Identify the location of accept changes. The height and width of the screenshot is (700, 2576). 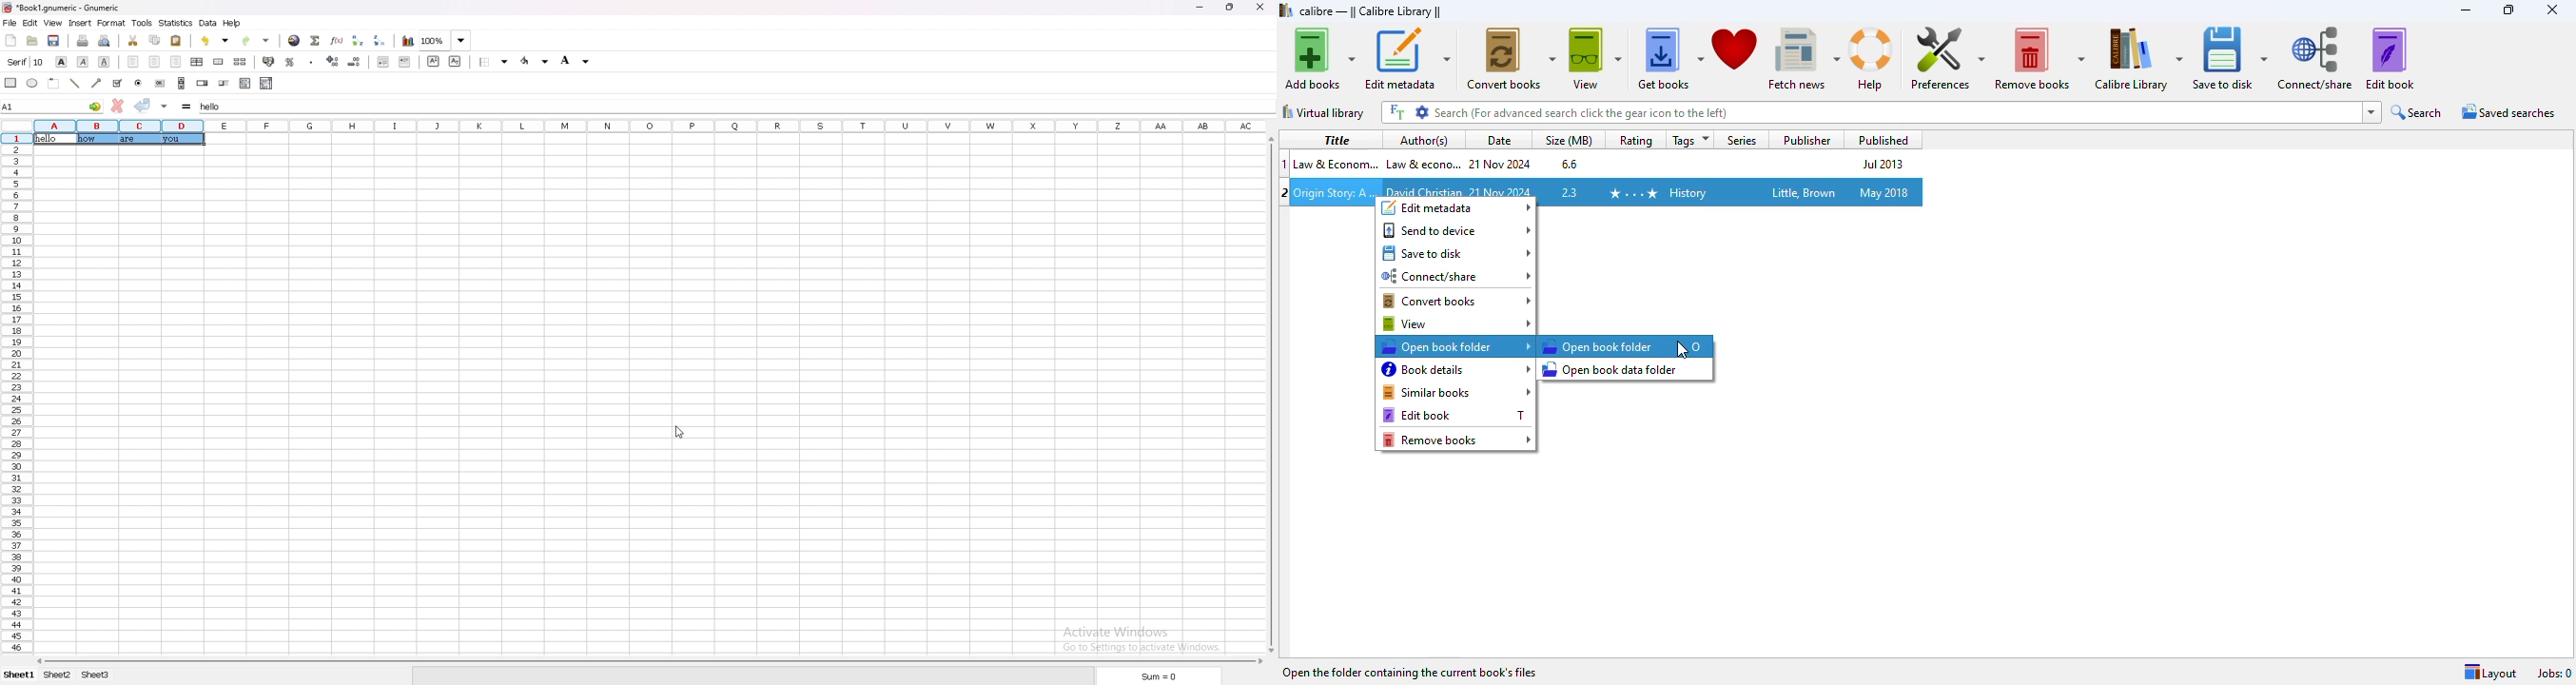
(143, 105).